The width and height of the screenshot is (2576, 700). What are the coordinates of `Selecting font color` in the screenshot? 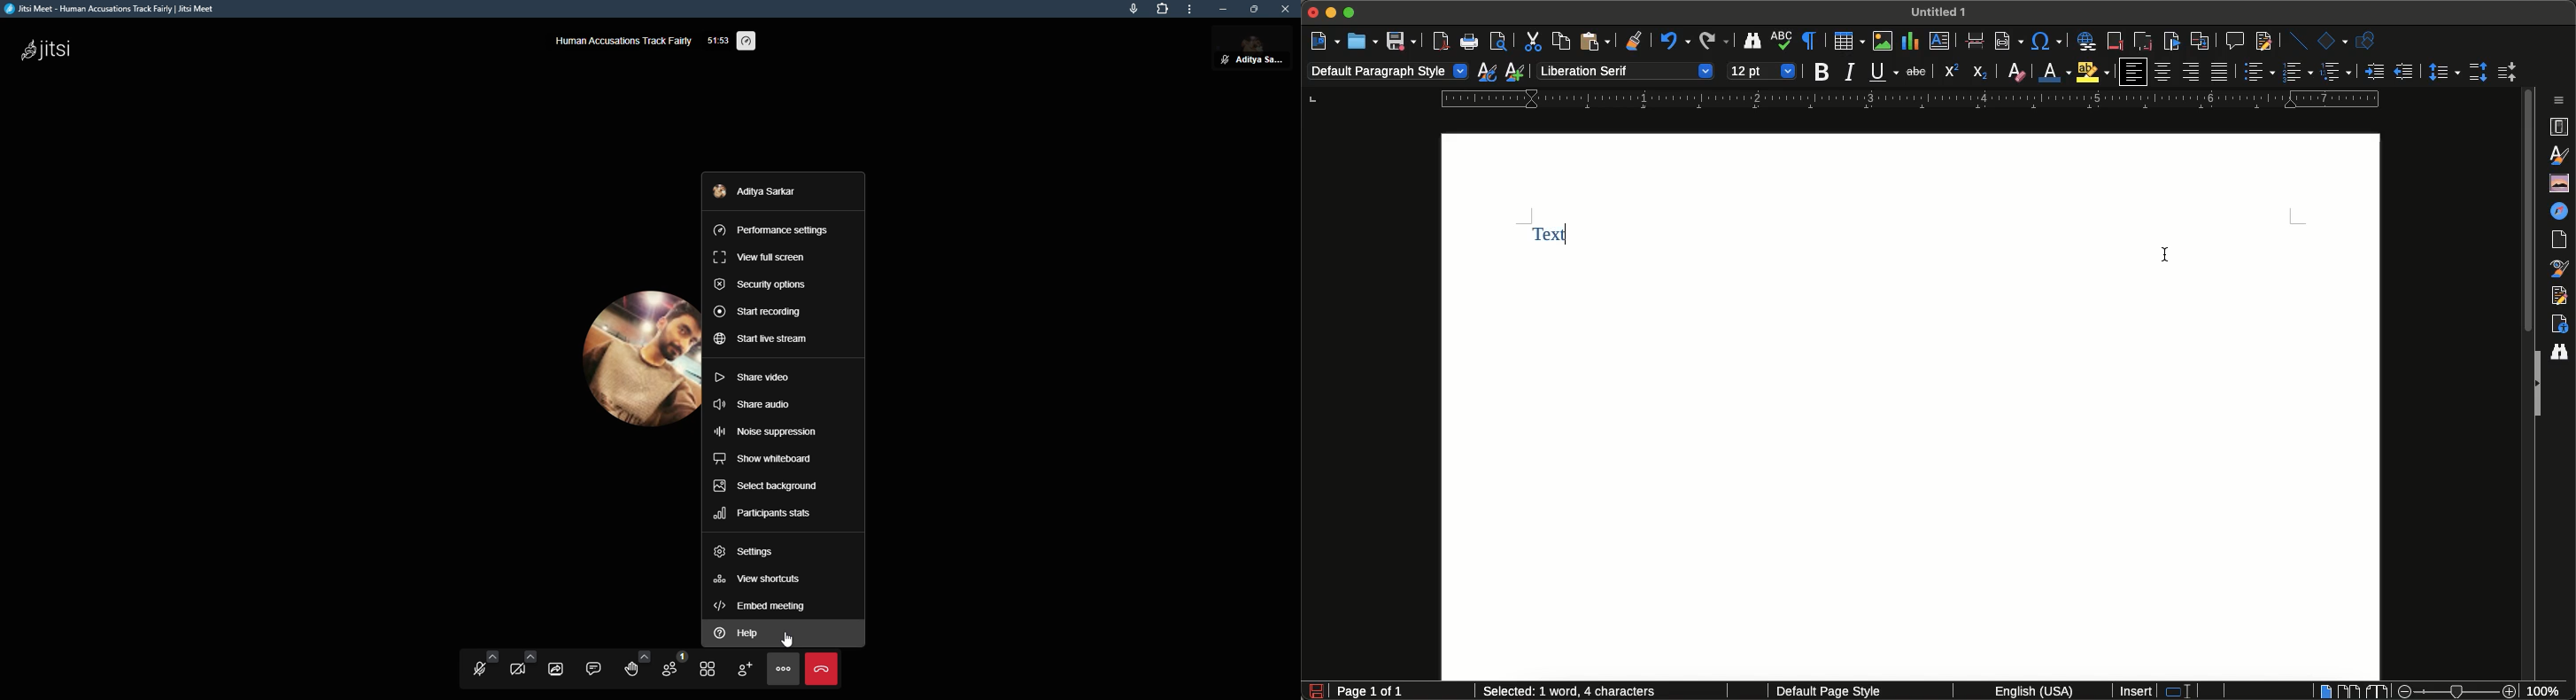 It's located at (2055, 70).